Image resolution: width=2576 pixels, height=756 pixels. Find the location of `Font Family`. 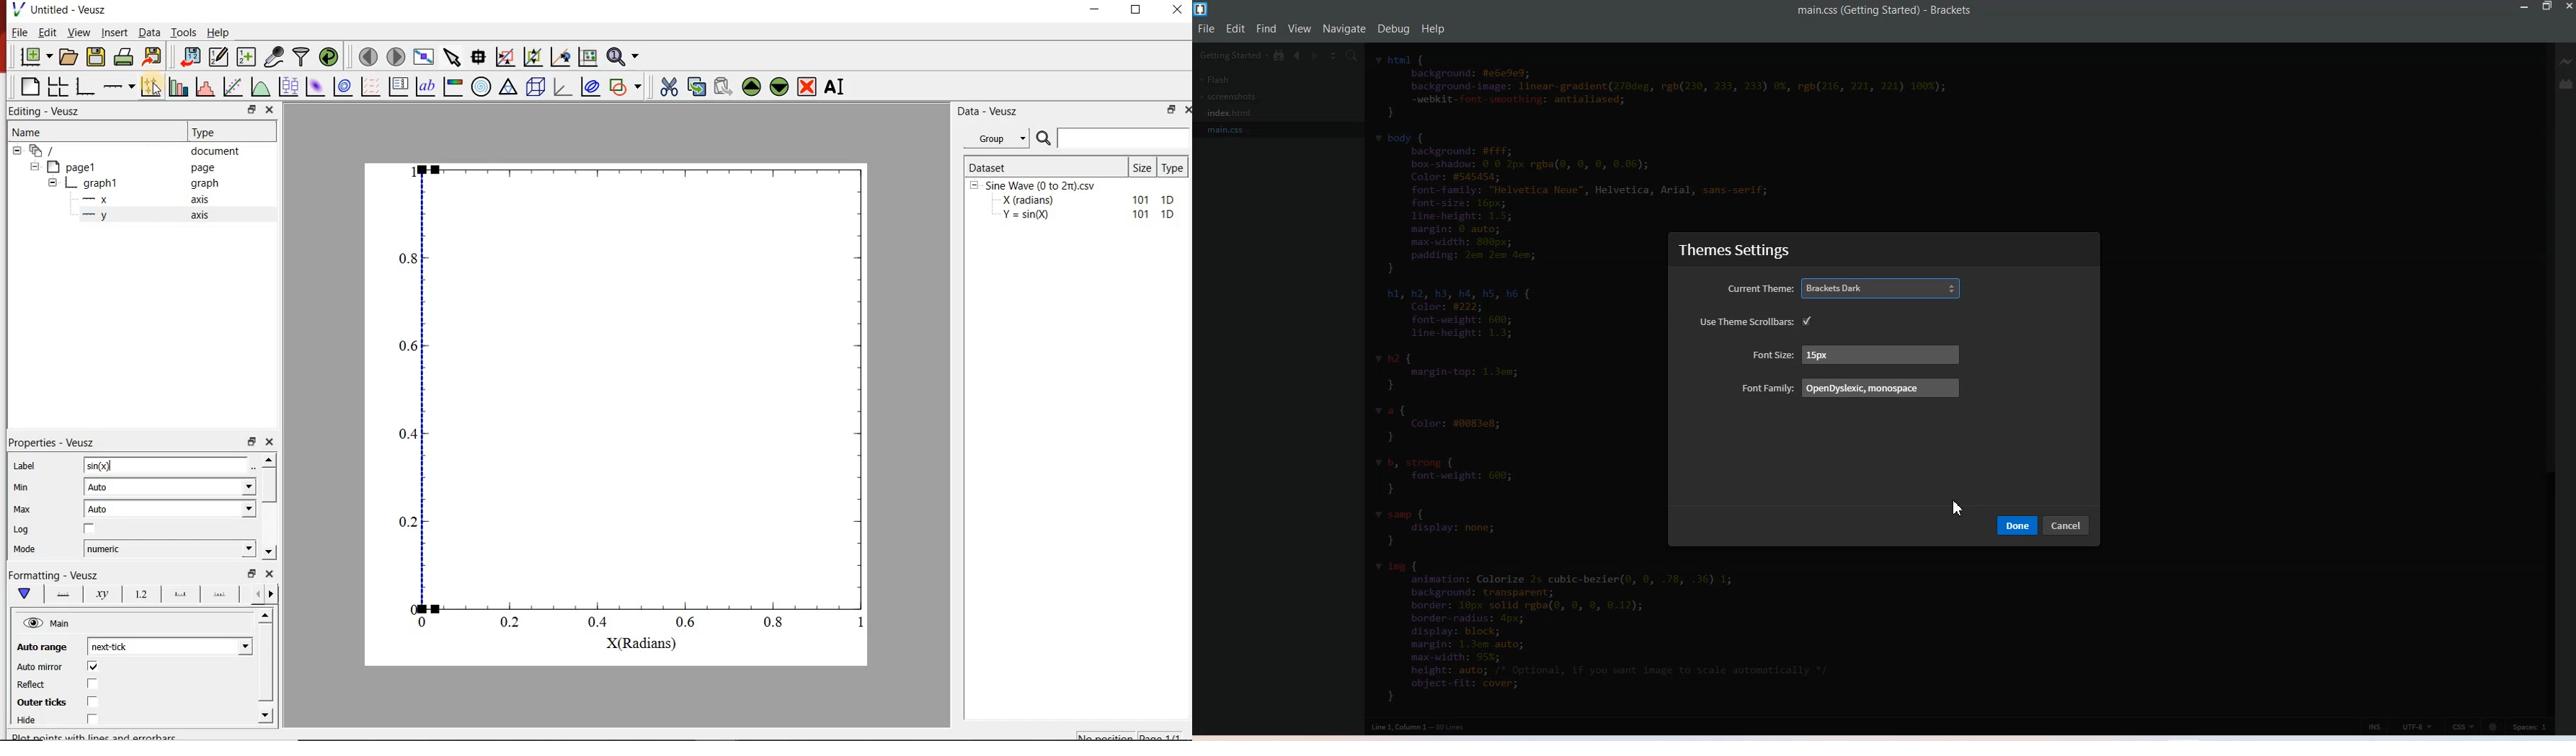

Font Family is located at coordinates (1850, 388).